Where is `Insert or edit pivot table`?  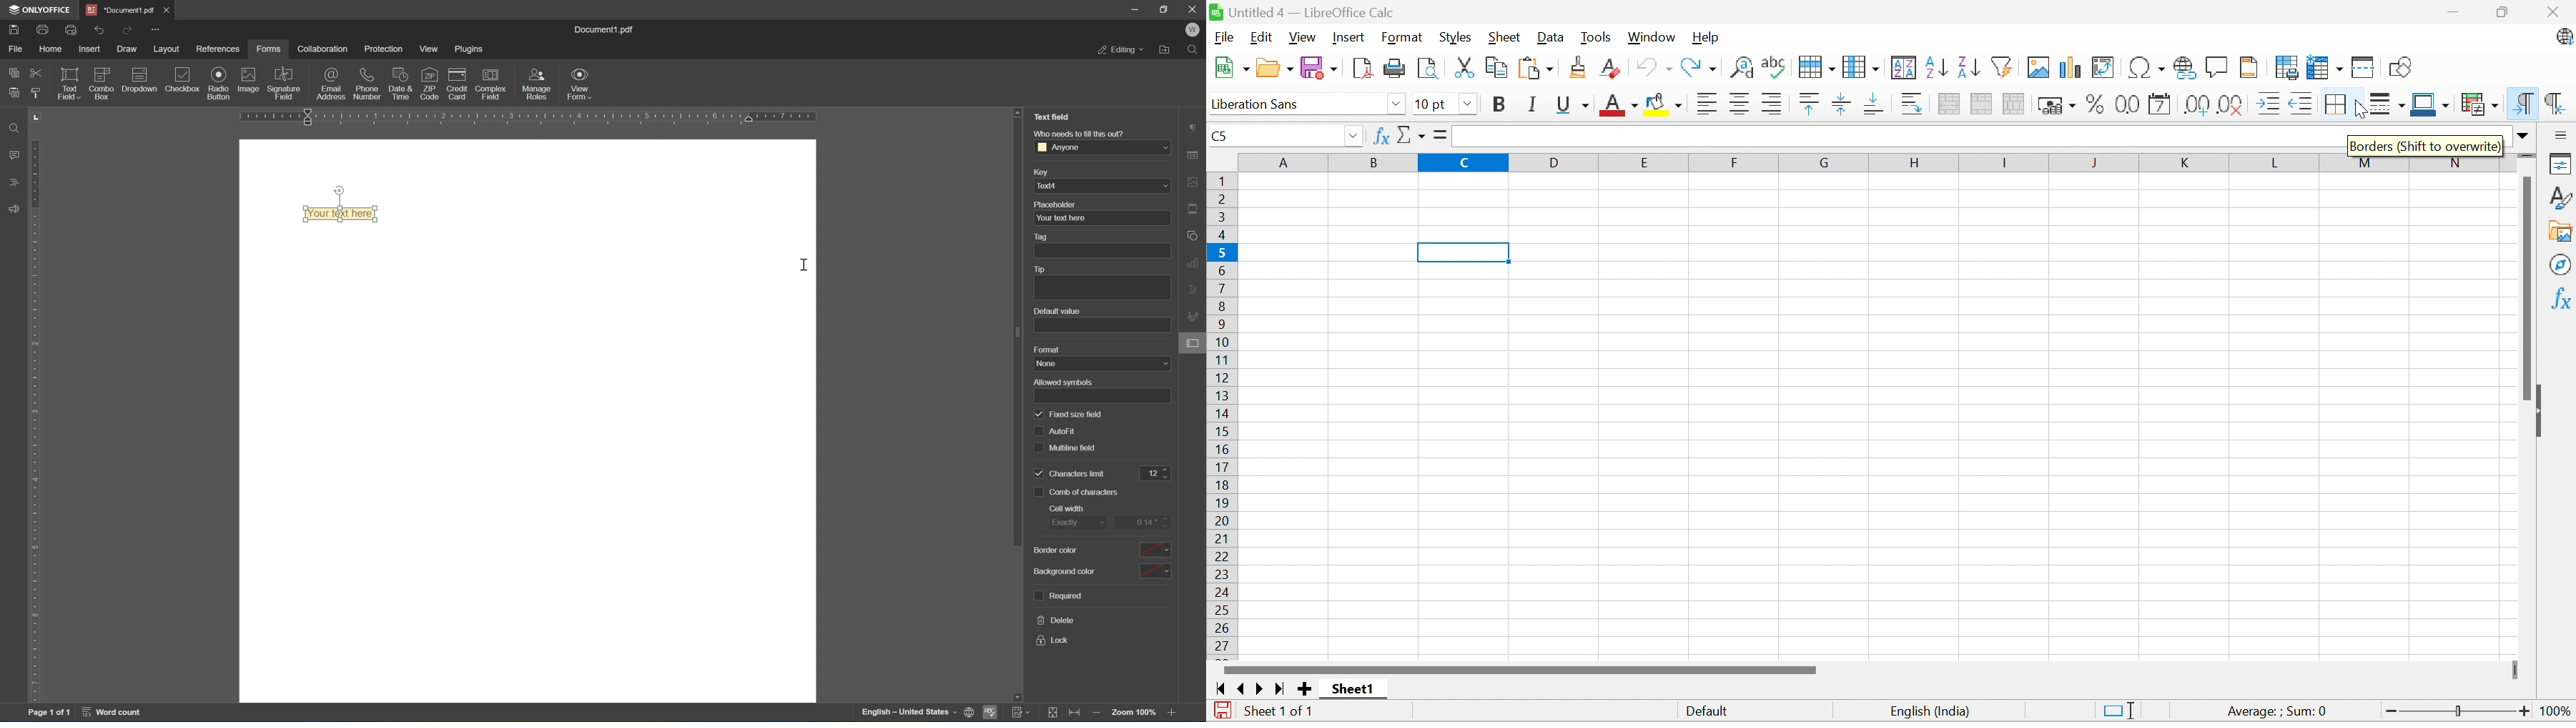 Insert or edit pivot table is located at coordinates (2104, 68).